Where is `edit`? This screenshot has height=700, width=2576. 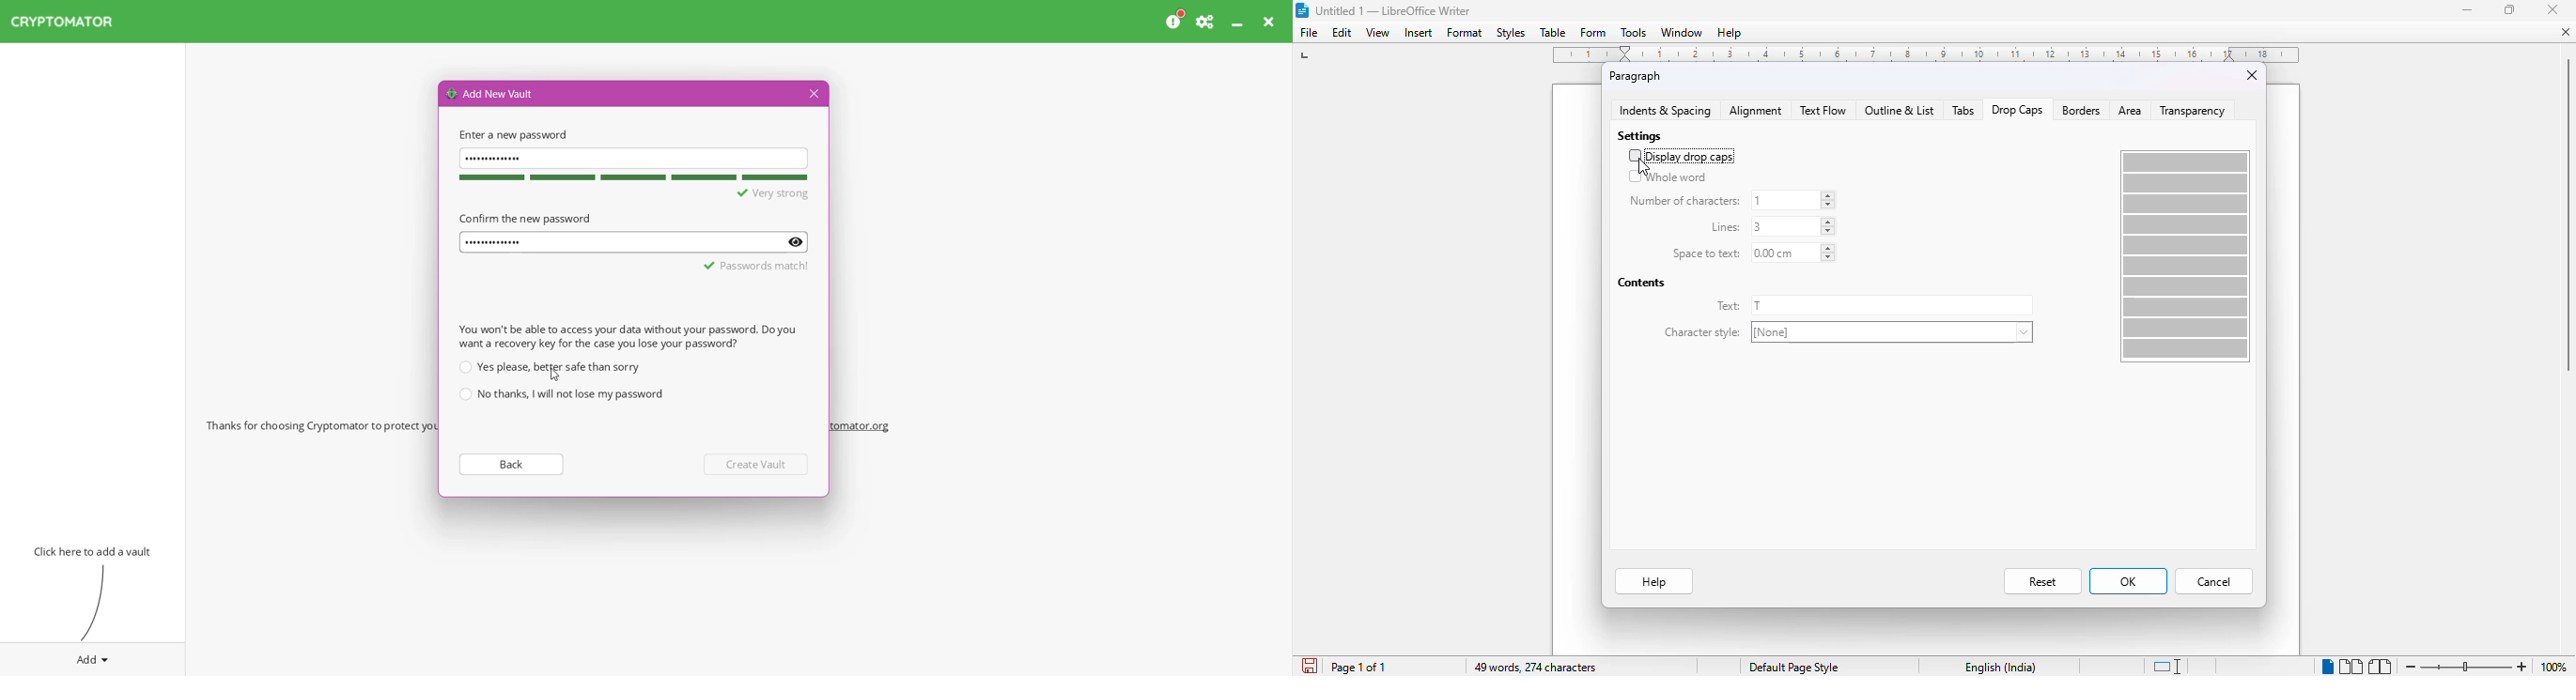 edit is located at coordinates (1342, 32).